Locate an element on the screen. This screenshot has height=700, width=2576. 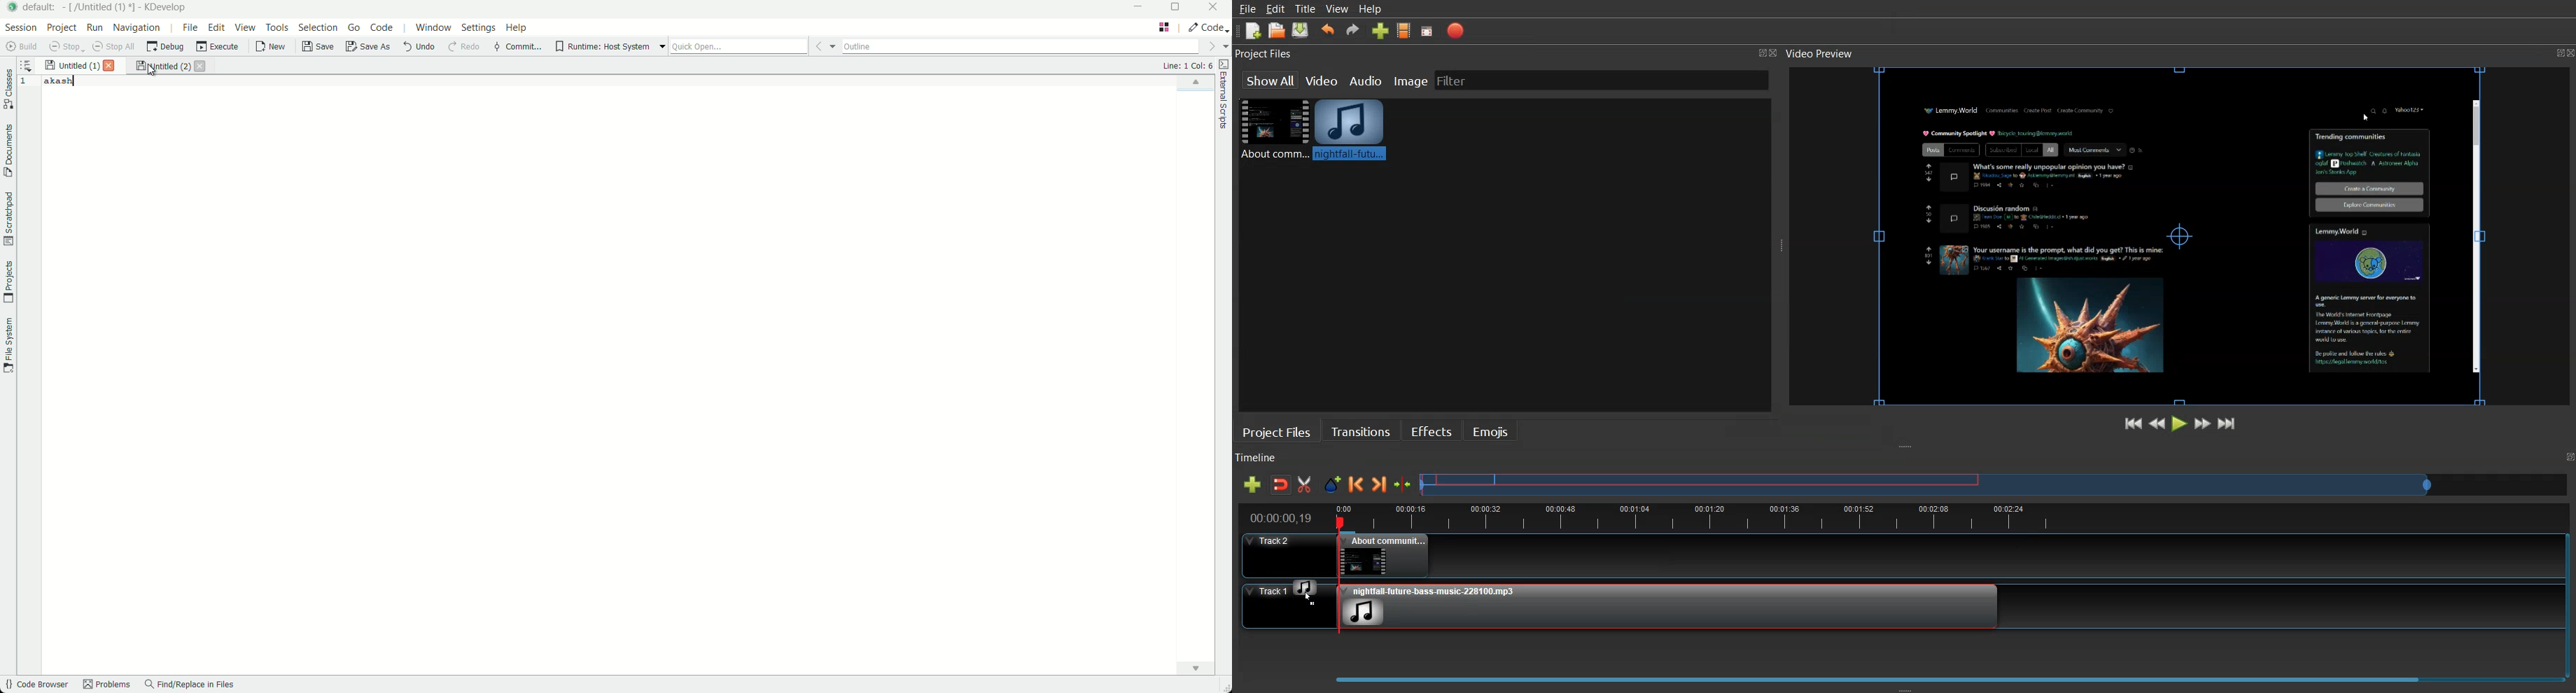
Add track is located at coordinates (1252, 484).